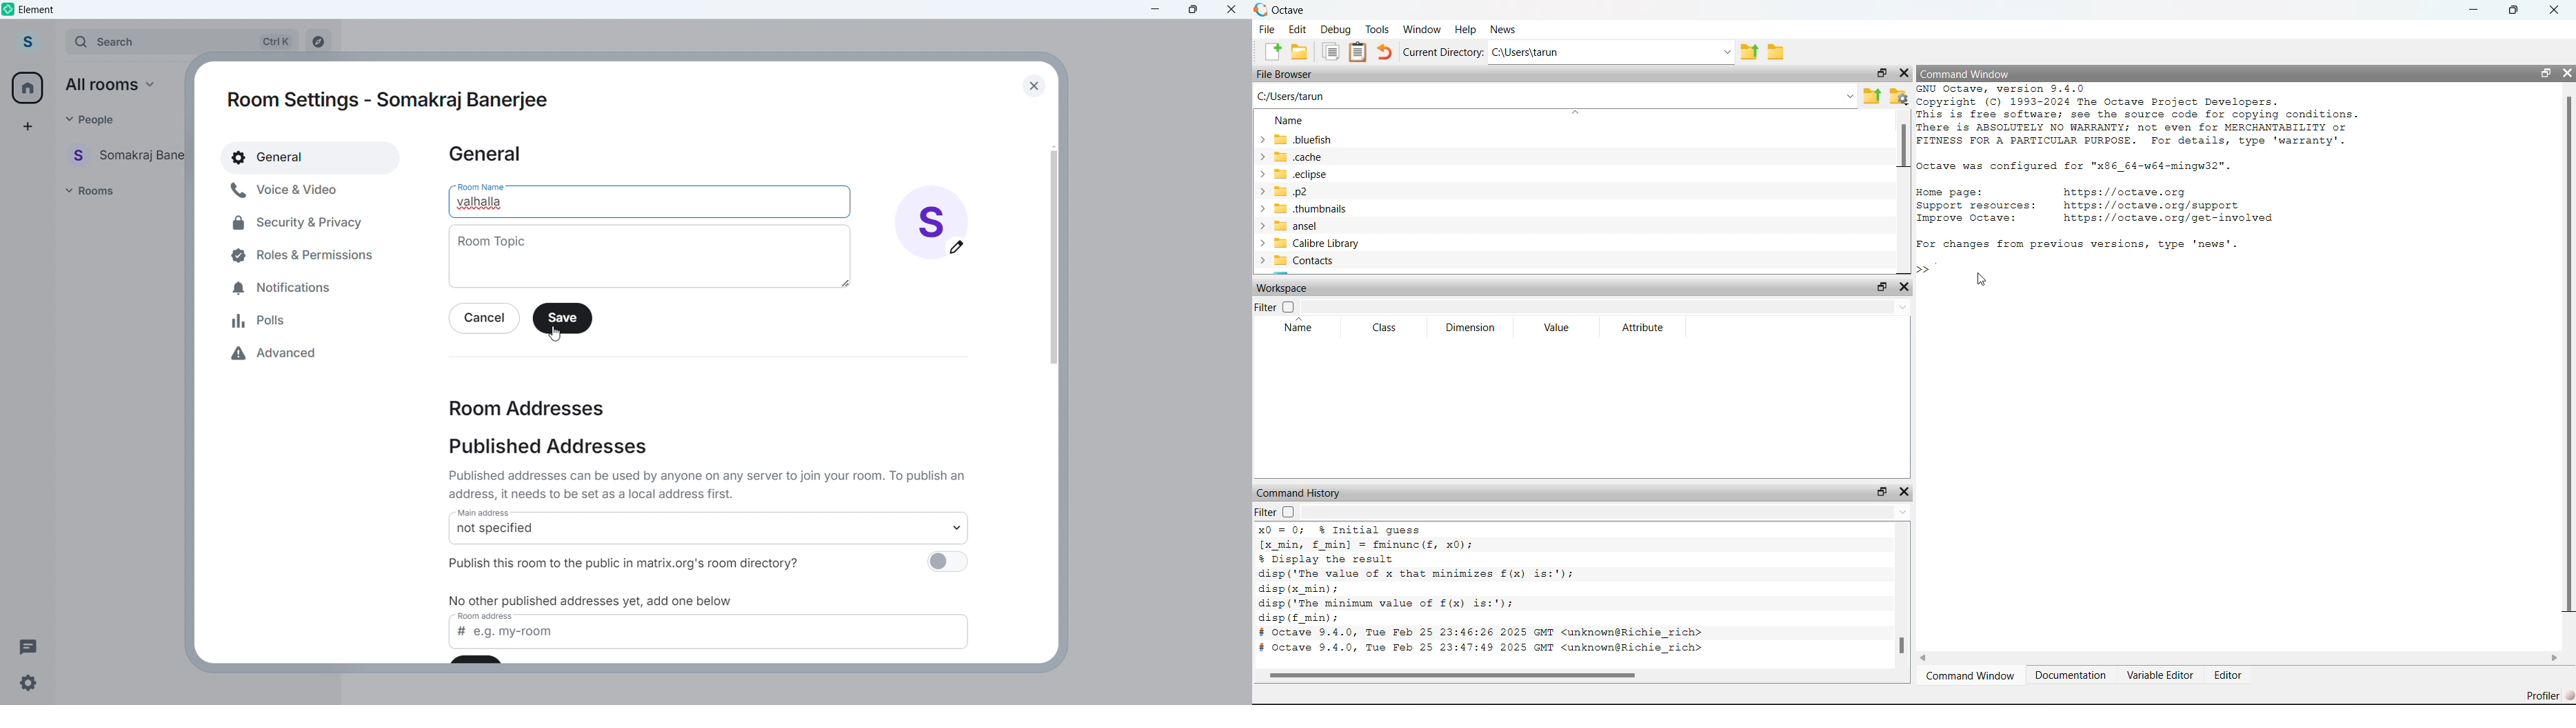 This screenshot has height=728, width=2576. What do you see at coordinates (284, 354) in the screenshot?
I see `Advanced ` at bounding box center [284, 354].